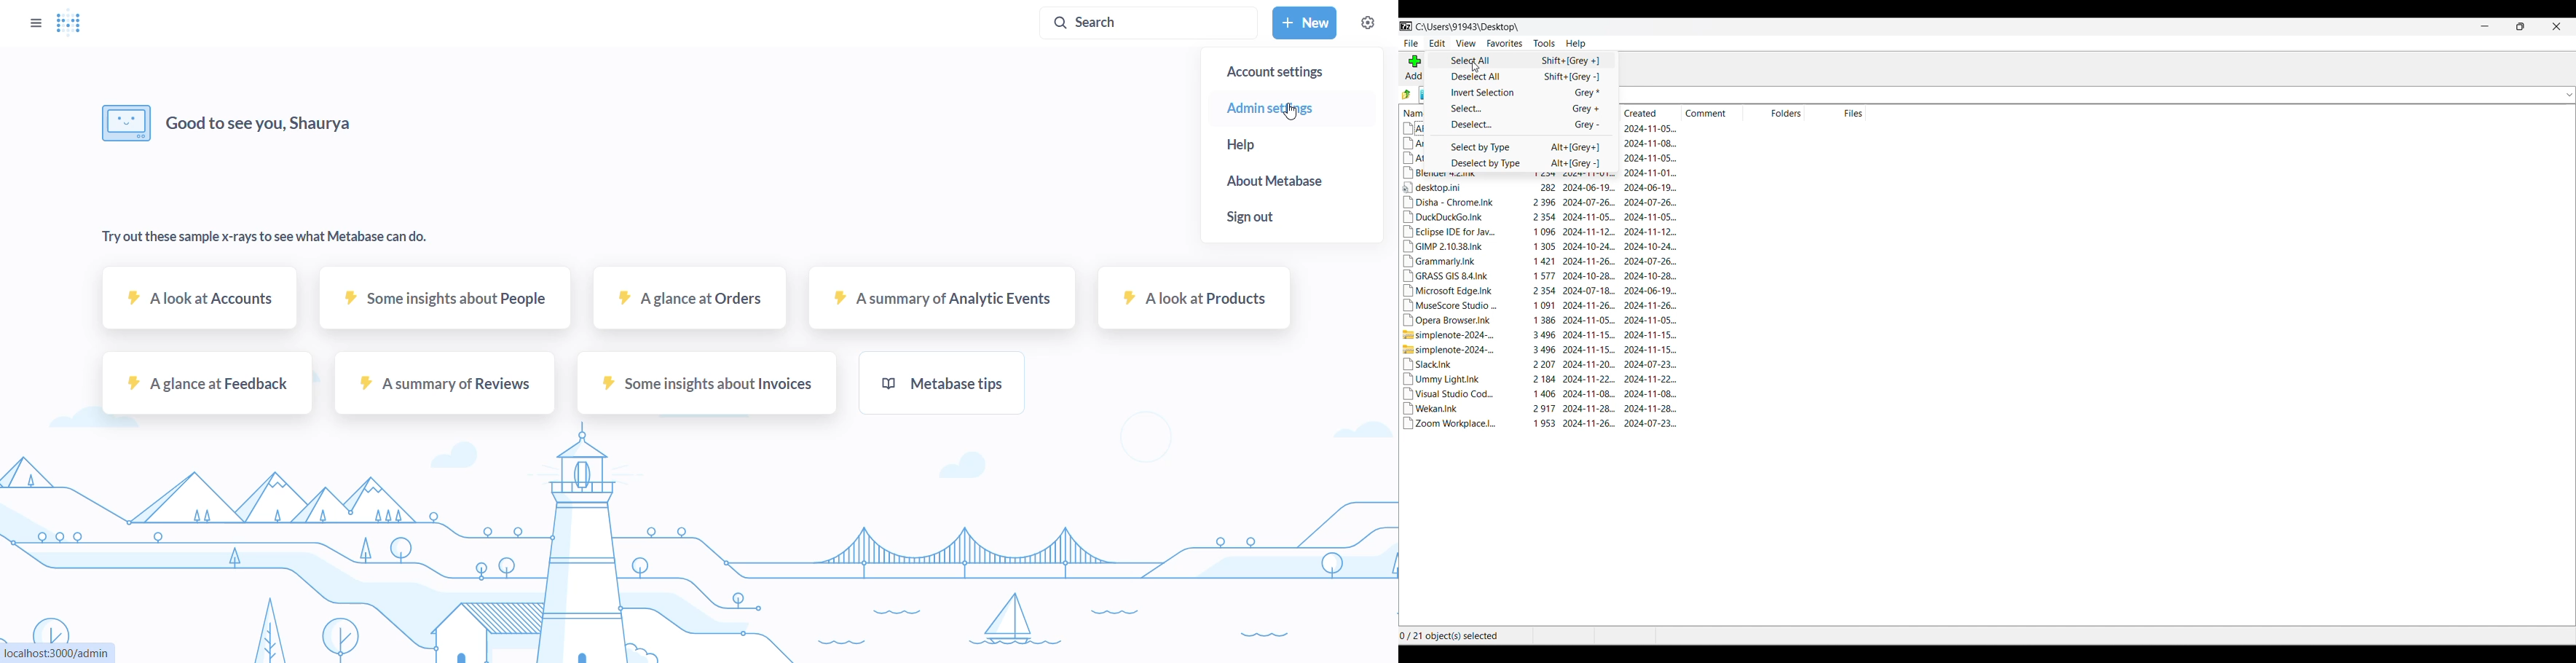 The image size is (2576, 672). What do you see at coordinates (1551, 306) in the screenshot?
I see `Details of each file in current folder with respect to the column under each` at bounding box center [1551, 306].